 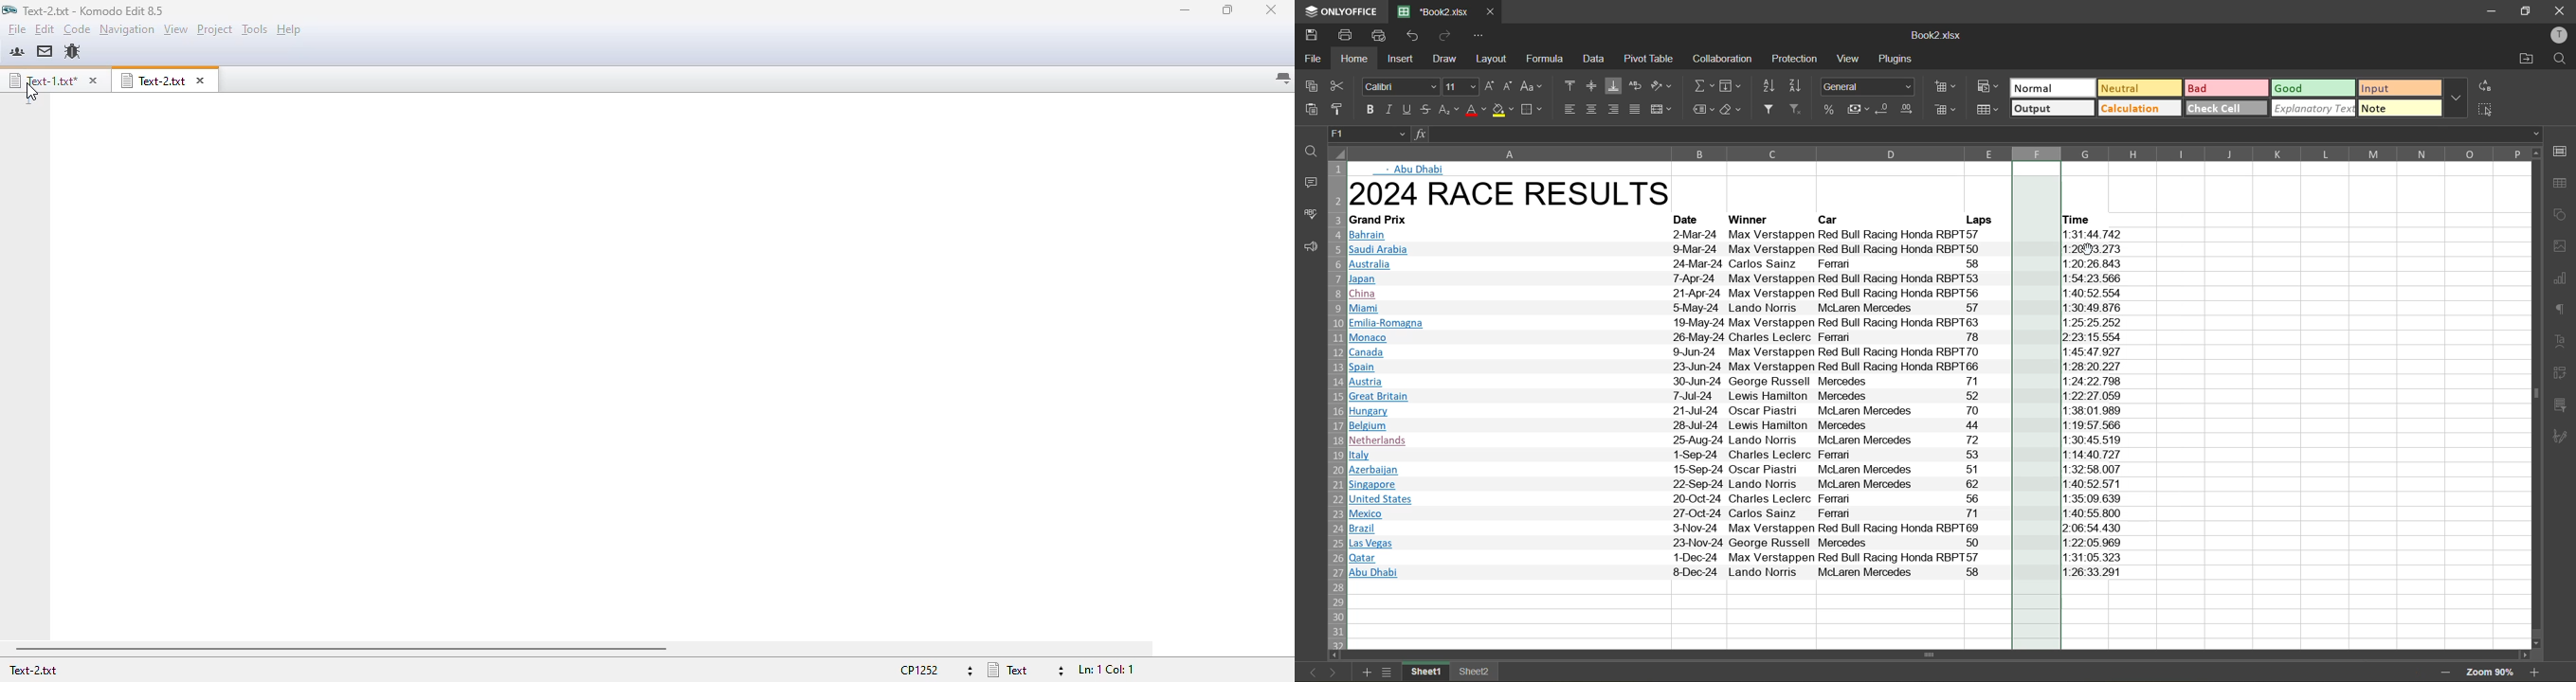 I want to click on delete cells, so click(x=1944, y=109).